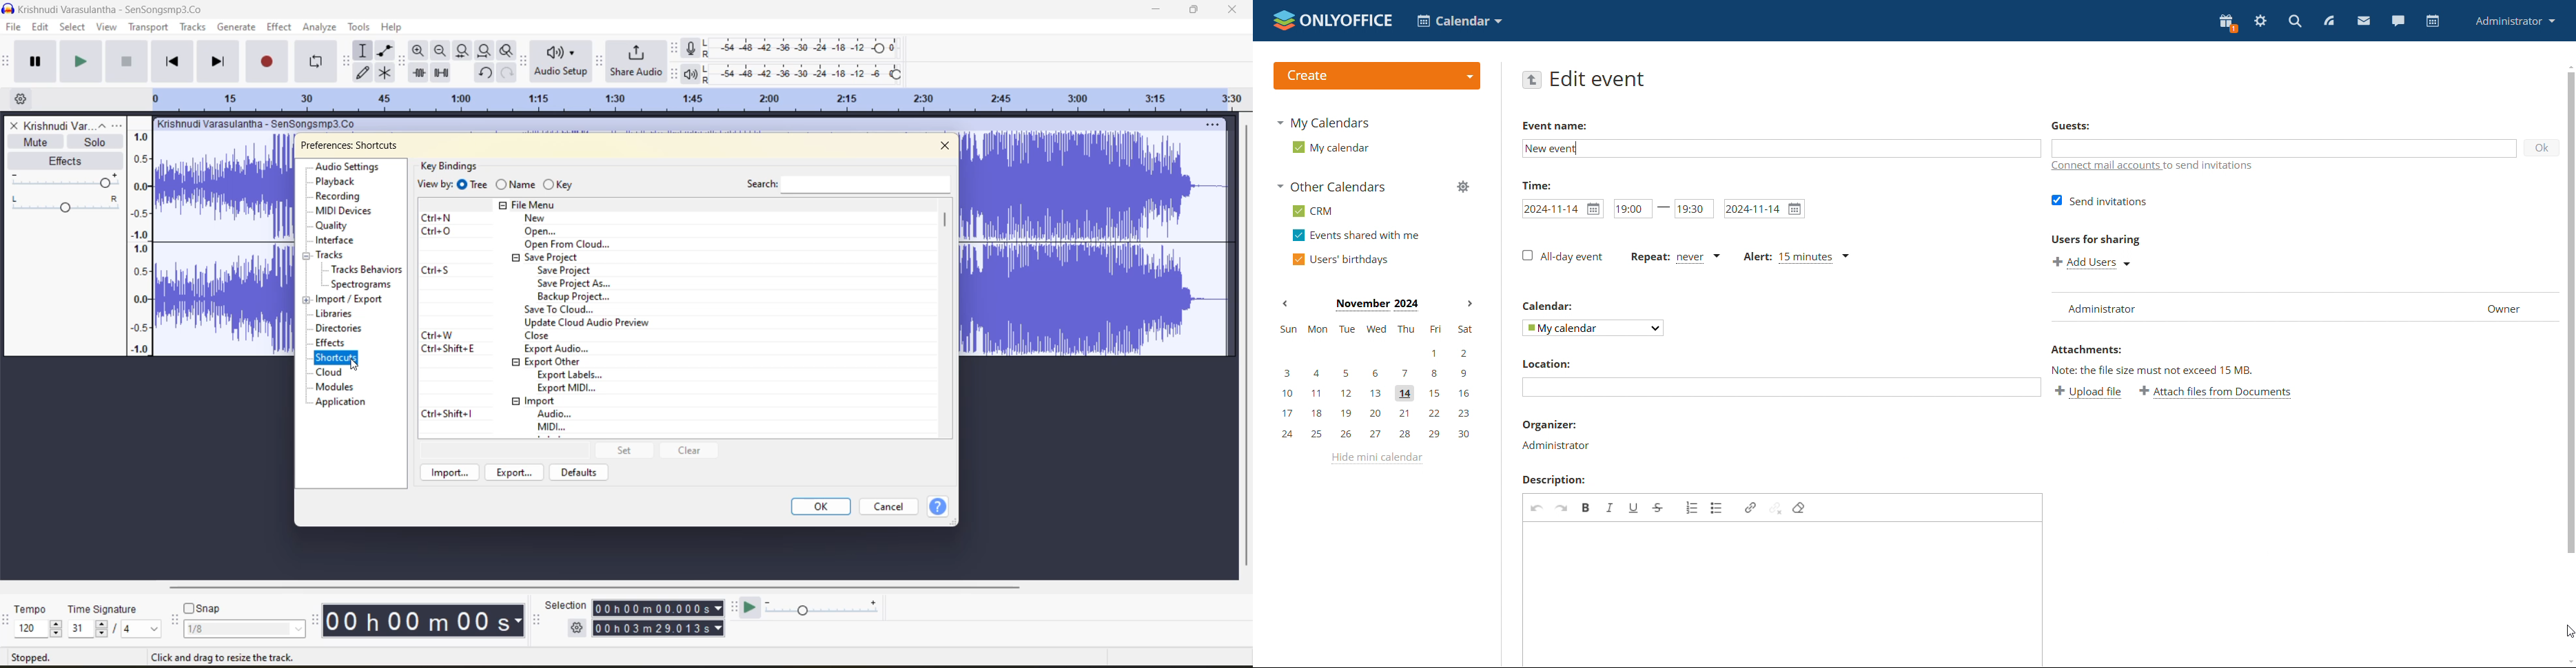 Image resolution: width=2576 pixels, height=672 pixels. I want to click on time toolbar, so click(316, 623).